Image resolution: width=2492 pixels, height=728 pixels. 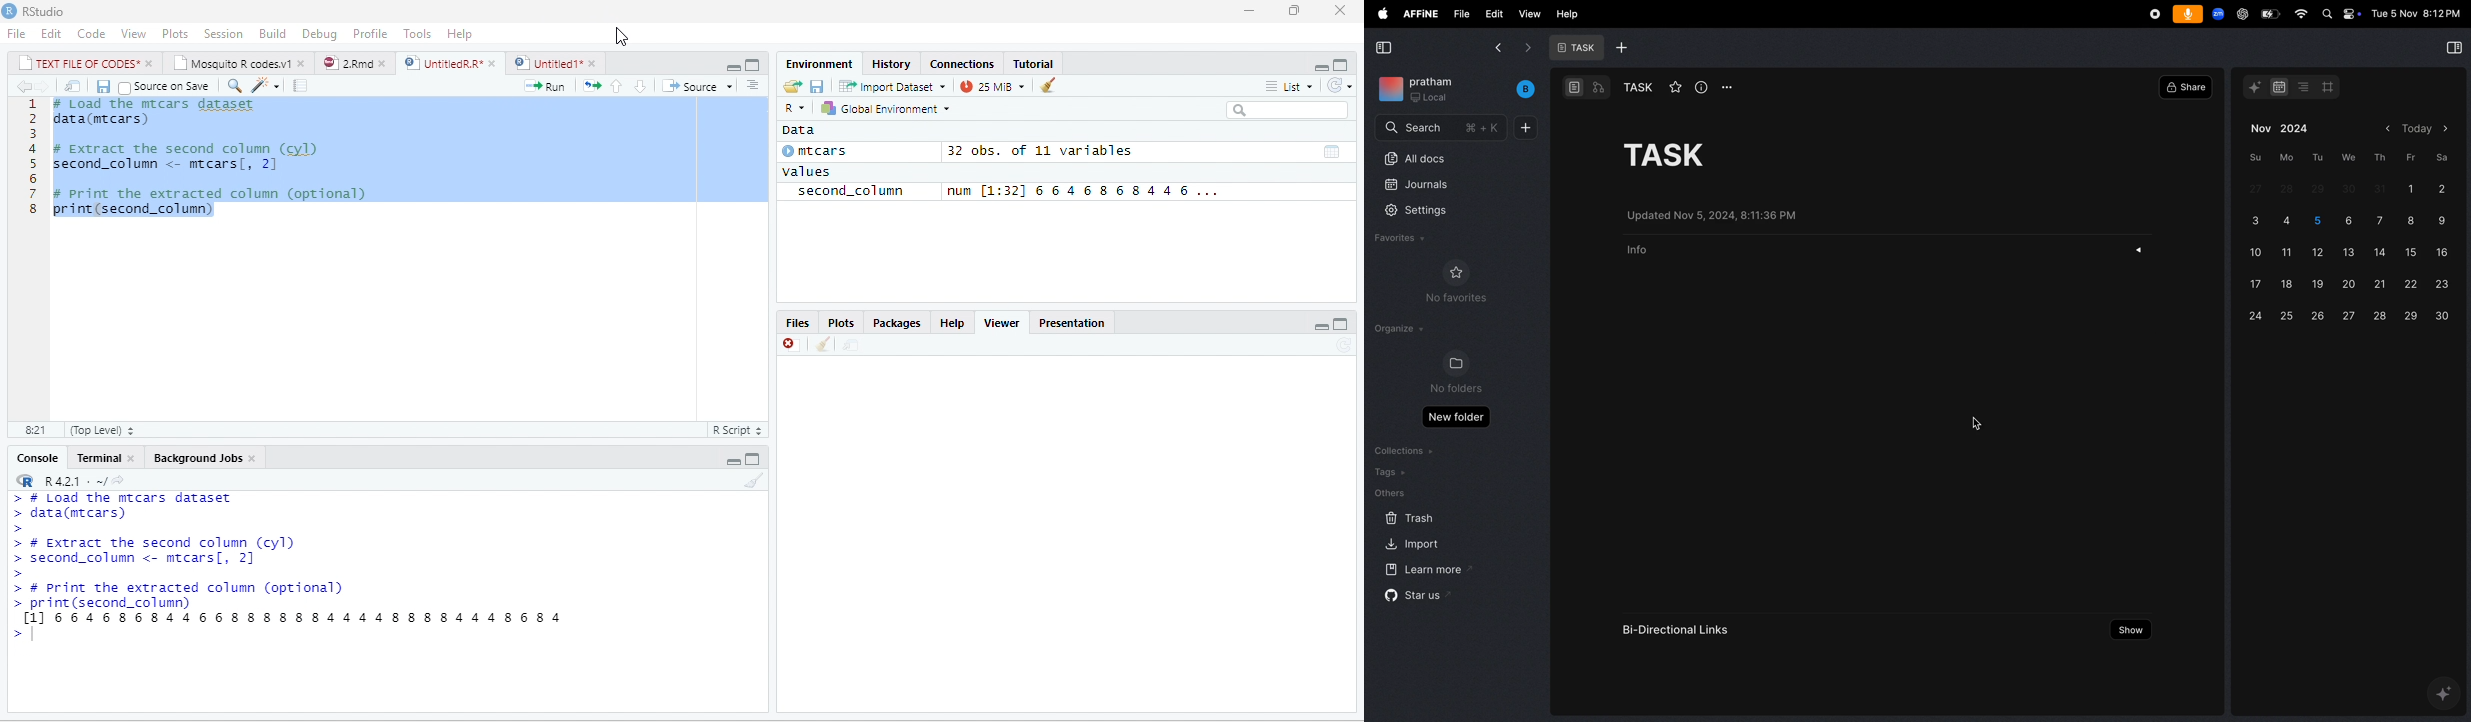 What do you see at coordinates (737, 431) in the screenshot?
I see `R script` at bounding box center [737, 431].